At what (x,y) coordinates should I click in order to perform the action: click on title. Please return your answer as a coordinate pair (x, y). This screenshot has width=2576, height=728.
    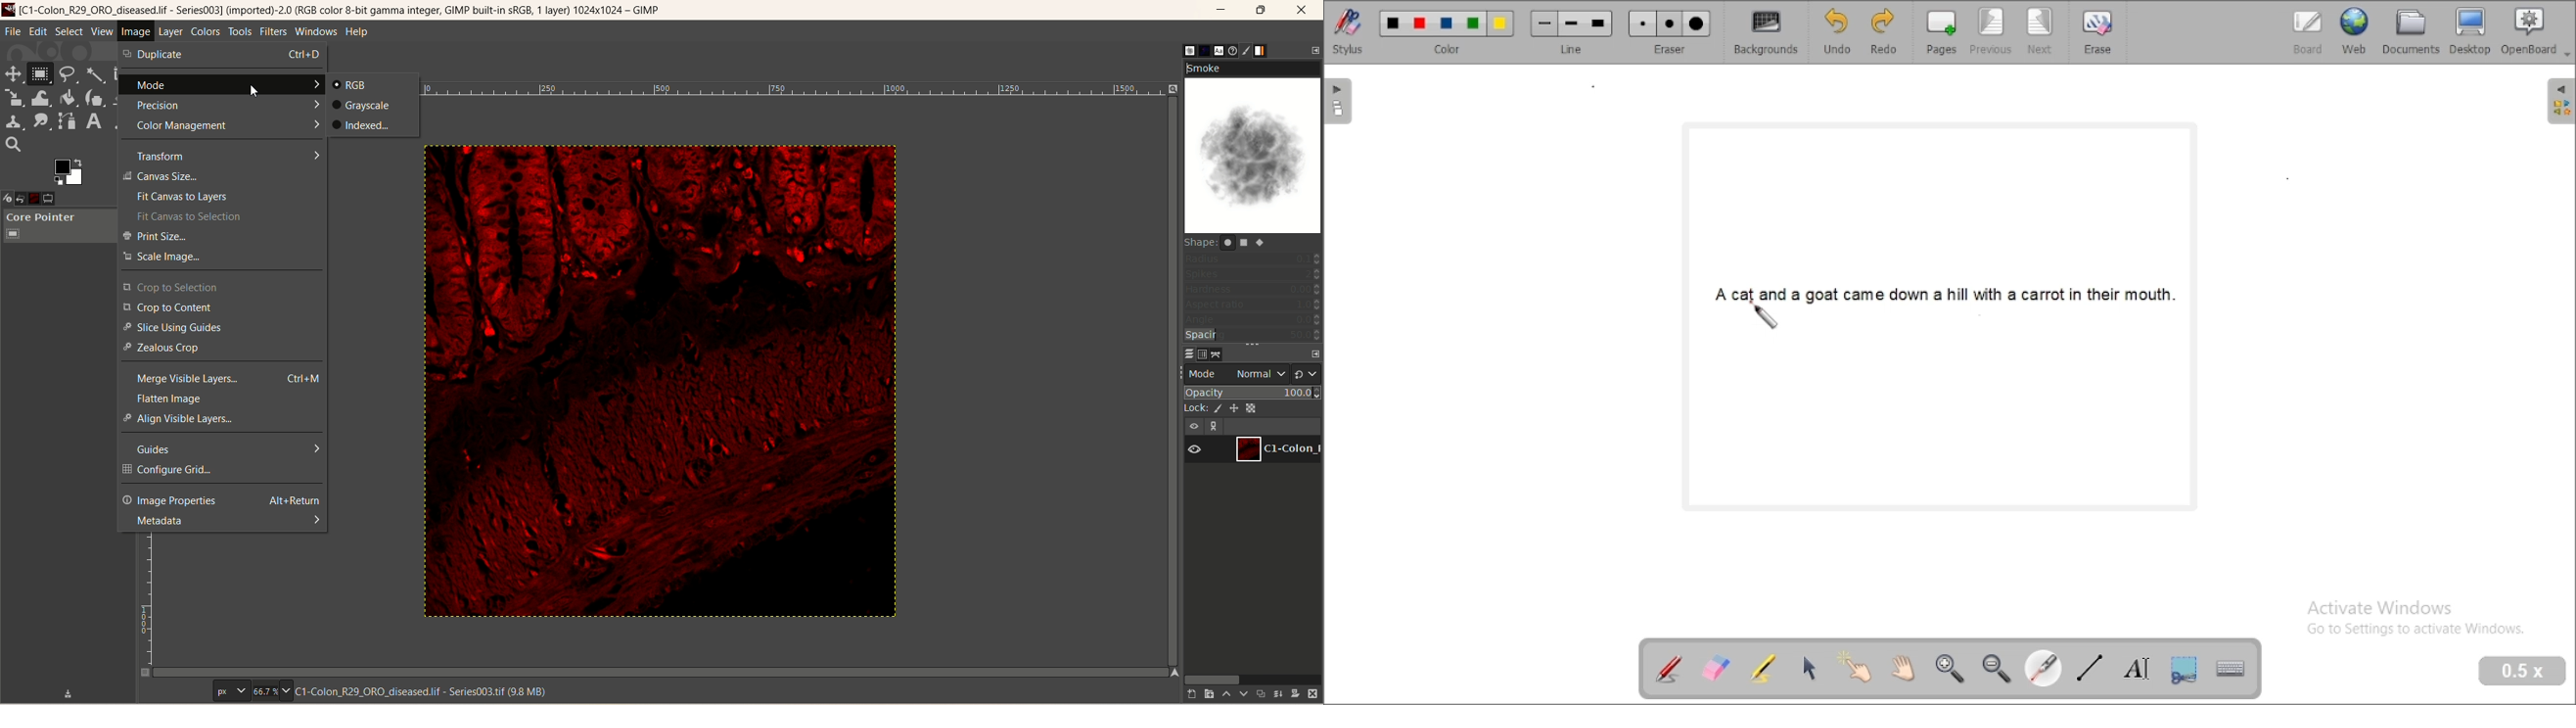
    Looking at the image, I should click on (340, 10).